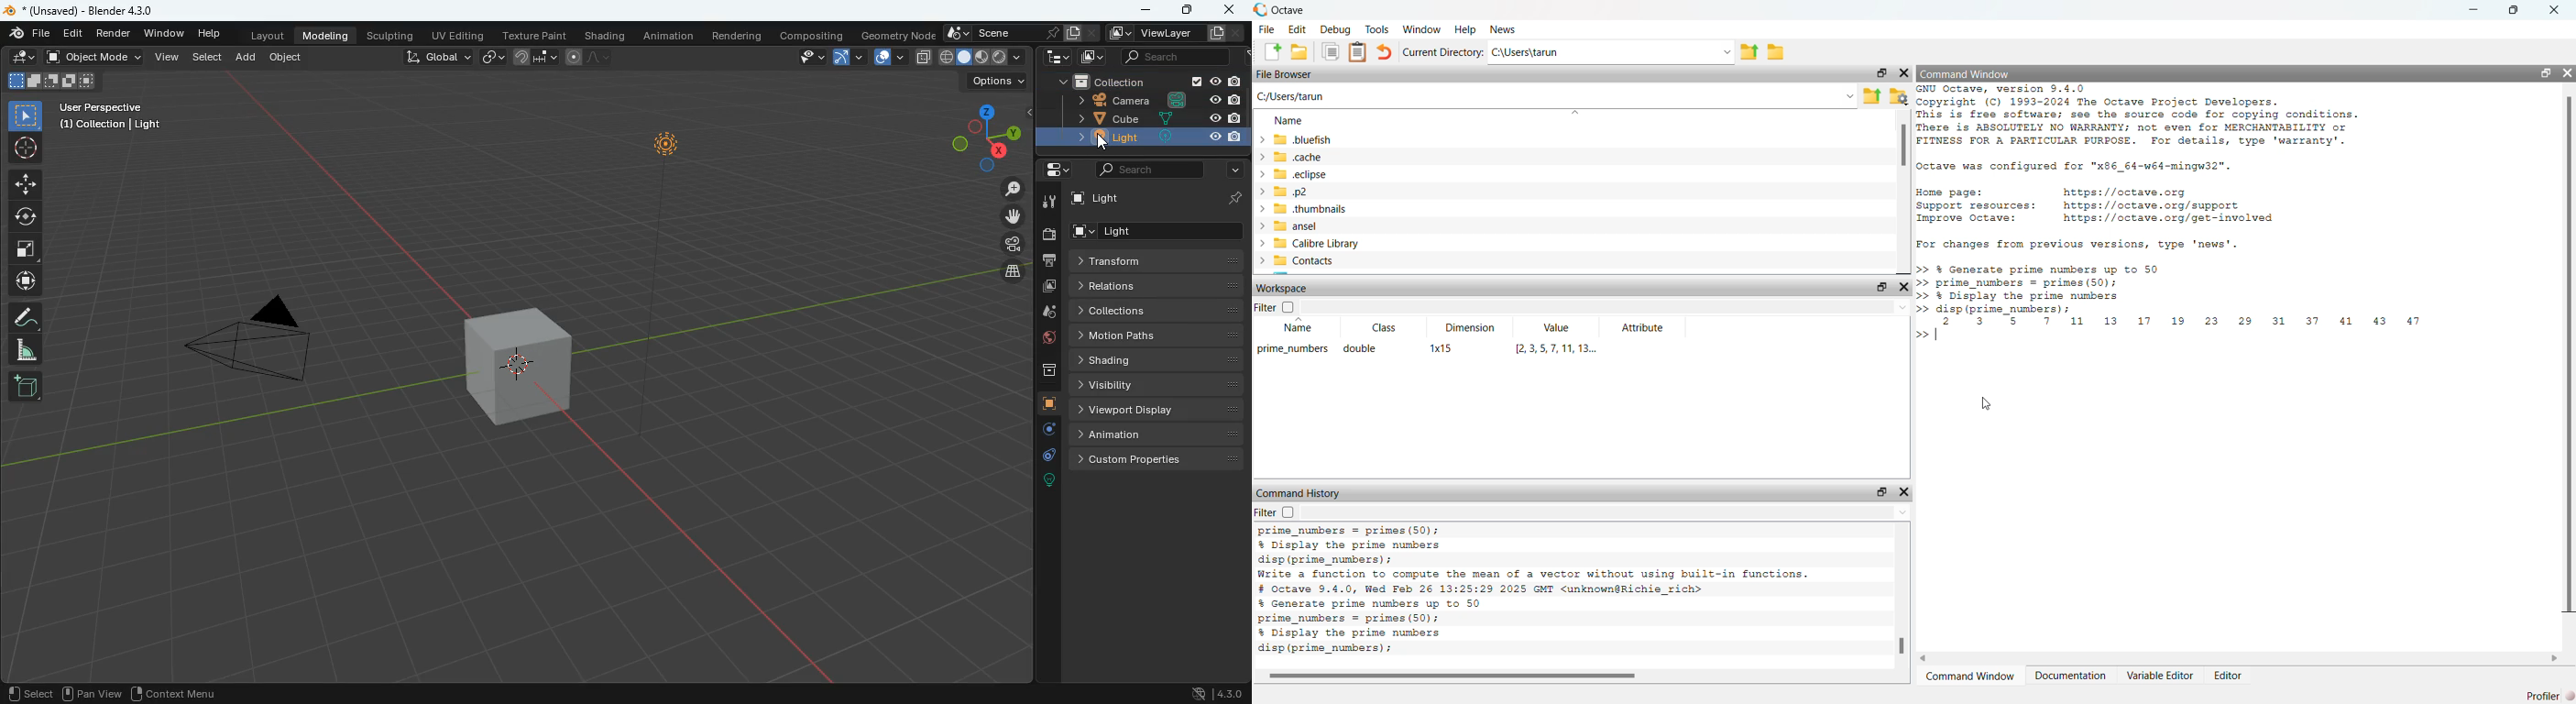 The height and width of the screenshot is (728, 2576). Describe the element at coordinates (1970, 677) in the screenshot. I see `‘Command Window` at that location.